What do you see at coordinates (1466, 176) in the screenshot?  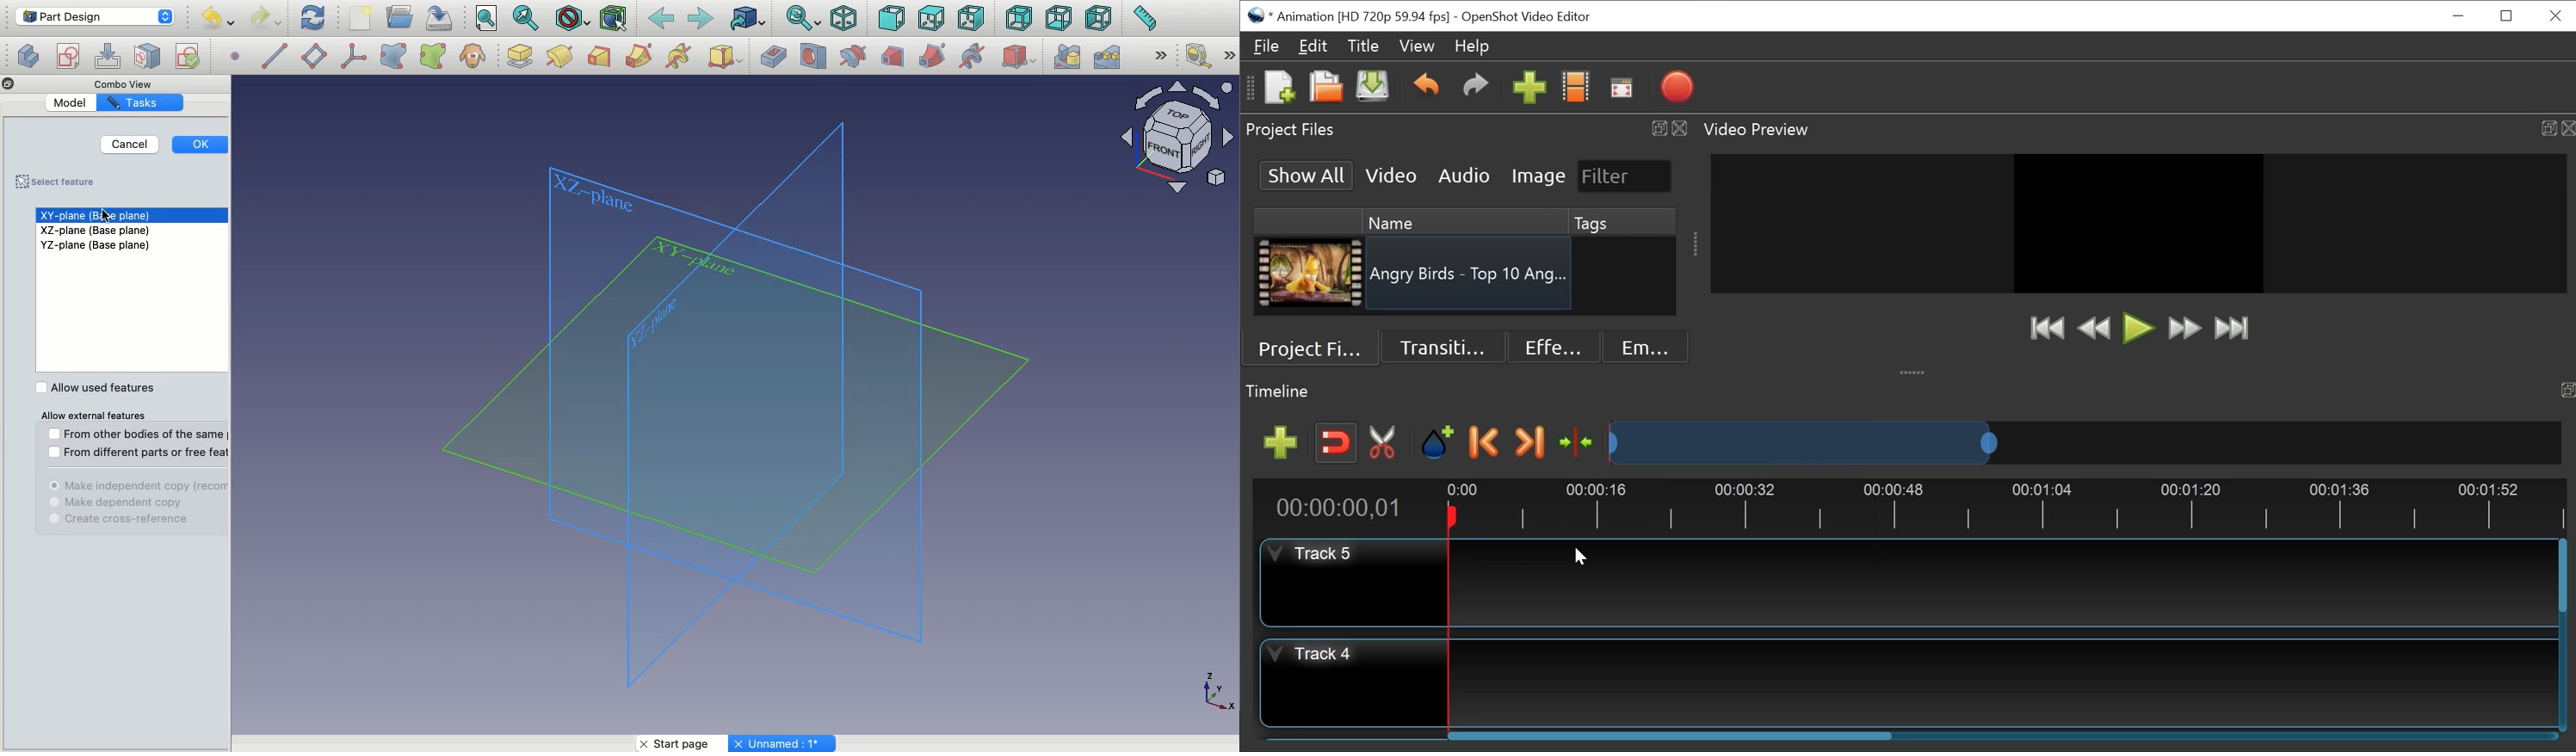 I see `Audio` at bounding box center [1466, 176].